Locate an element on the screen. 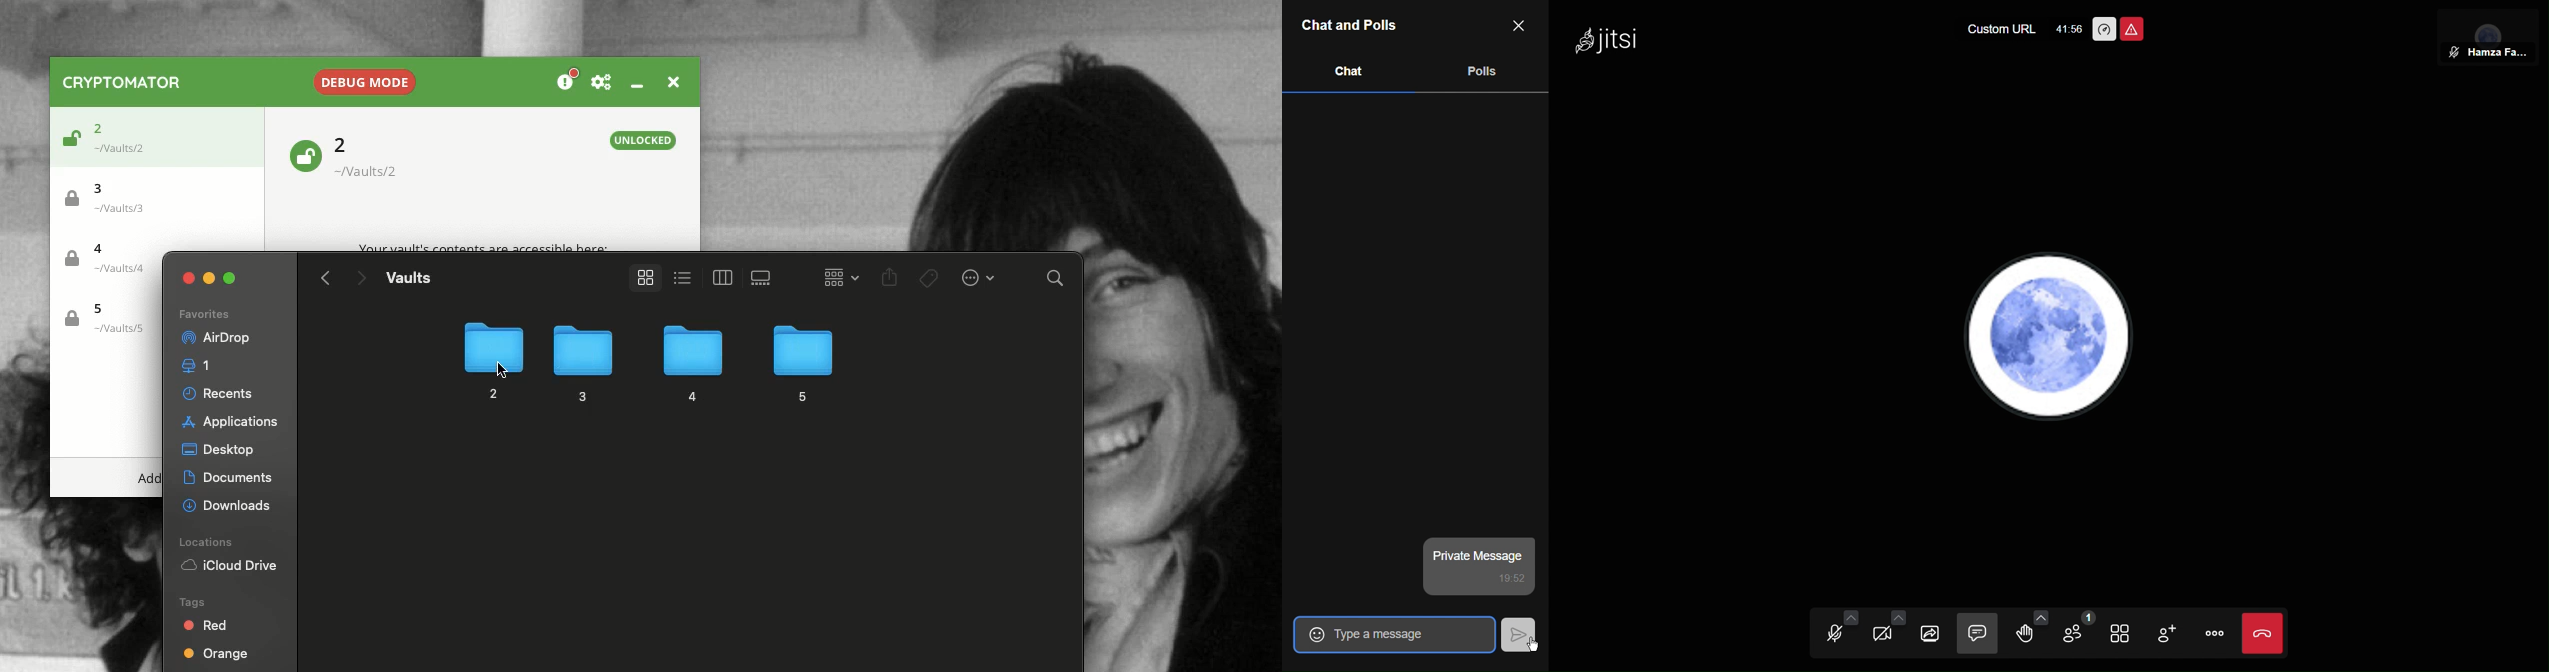 The width and height of the screenshot is (2576, 672). Polls is located at coordinates (1478, 69).